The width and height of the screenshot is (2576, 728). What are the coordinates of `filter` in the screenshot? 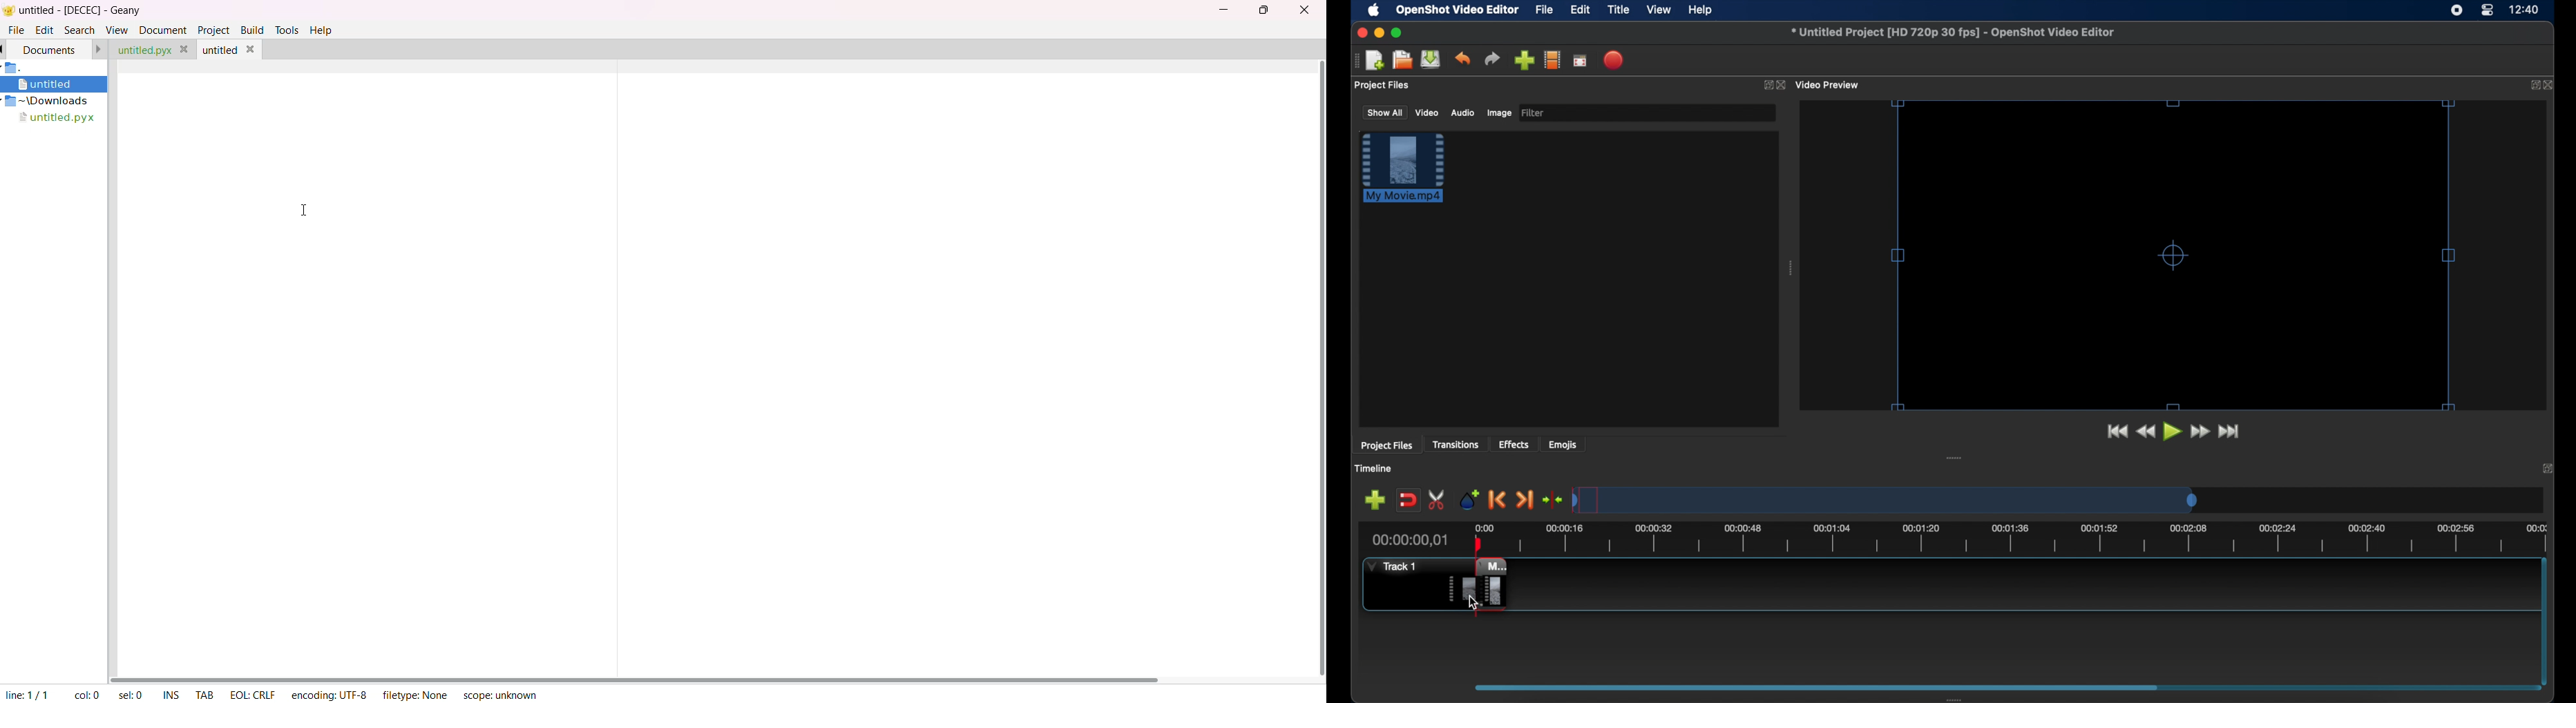 It's located at (1533, 112).